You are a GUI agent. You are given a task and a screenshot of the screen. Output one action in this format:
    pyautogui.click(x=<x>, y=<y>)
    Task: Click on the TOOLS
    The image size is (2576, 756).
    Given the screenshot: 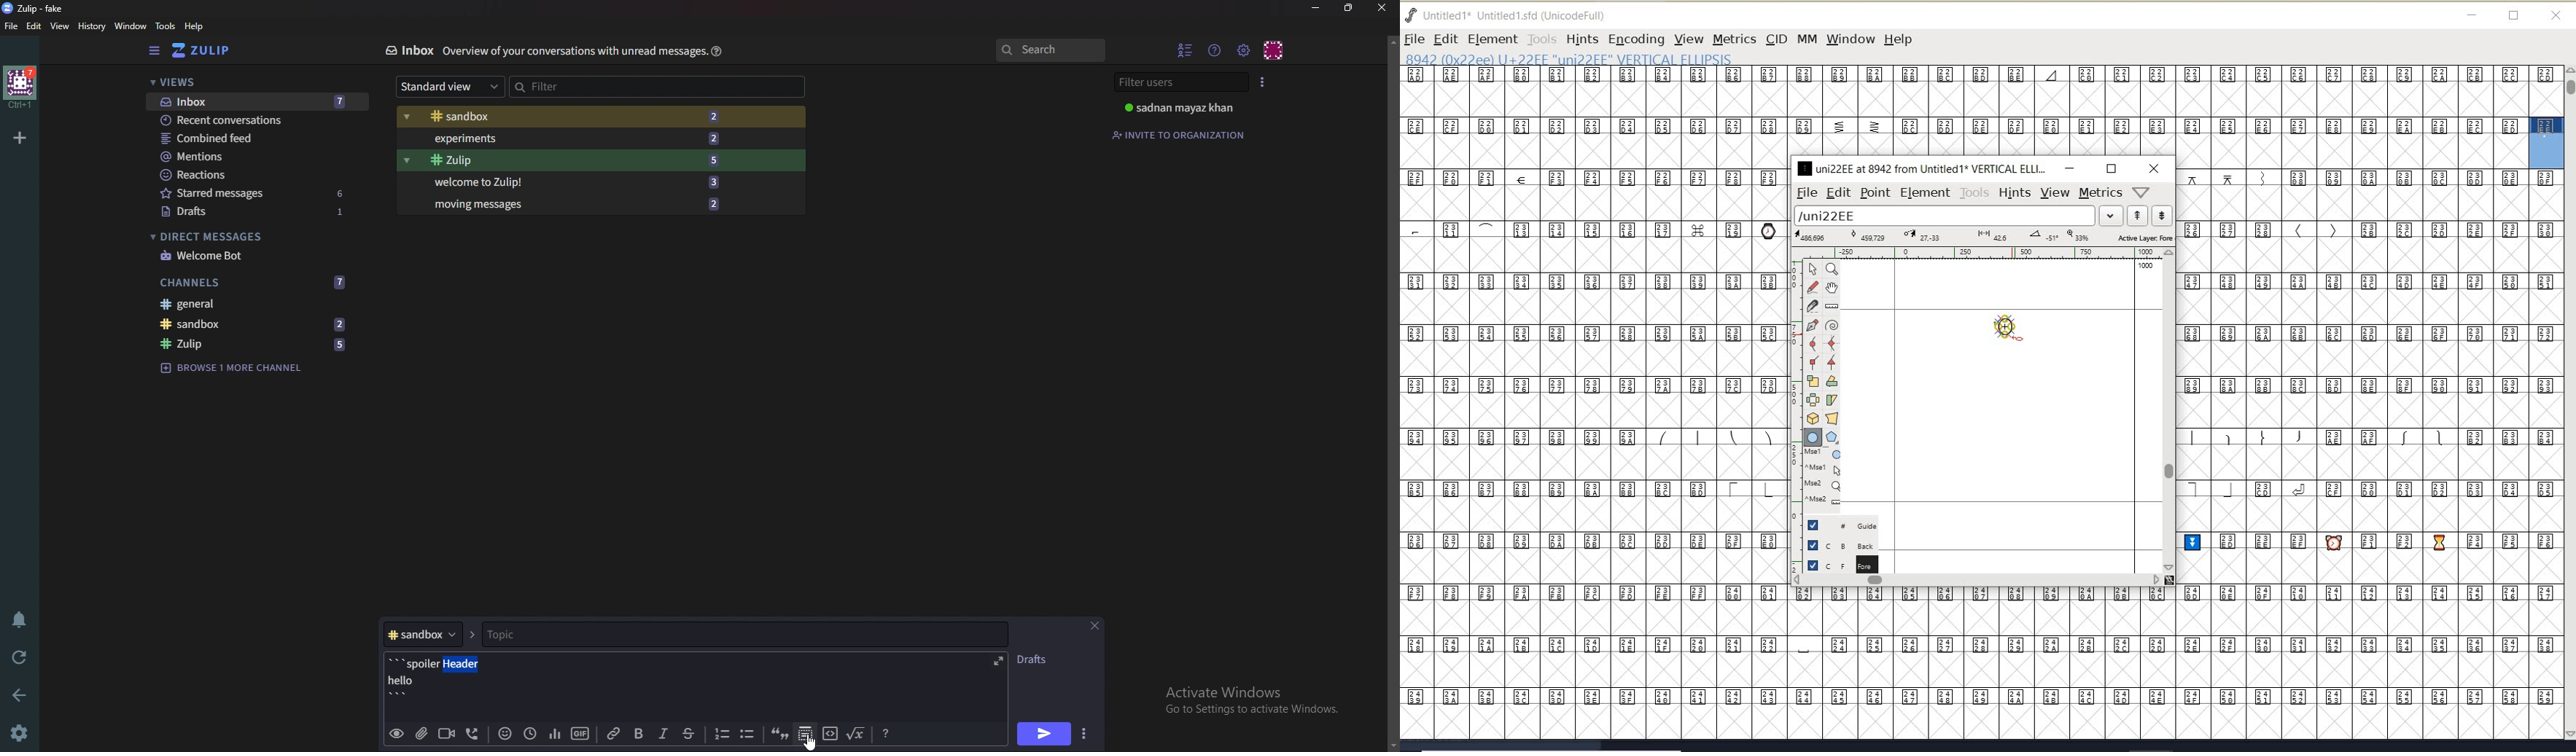 What is the action you would take?
    pyautogui.click(x=1541, y=39)
    